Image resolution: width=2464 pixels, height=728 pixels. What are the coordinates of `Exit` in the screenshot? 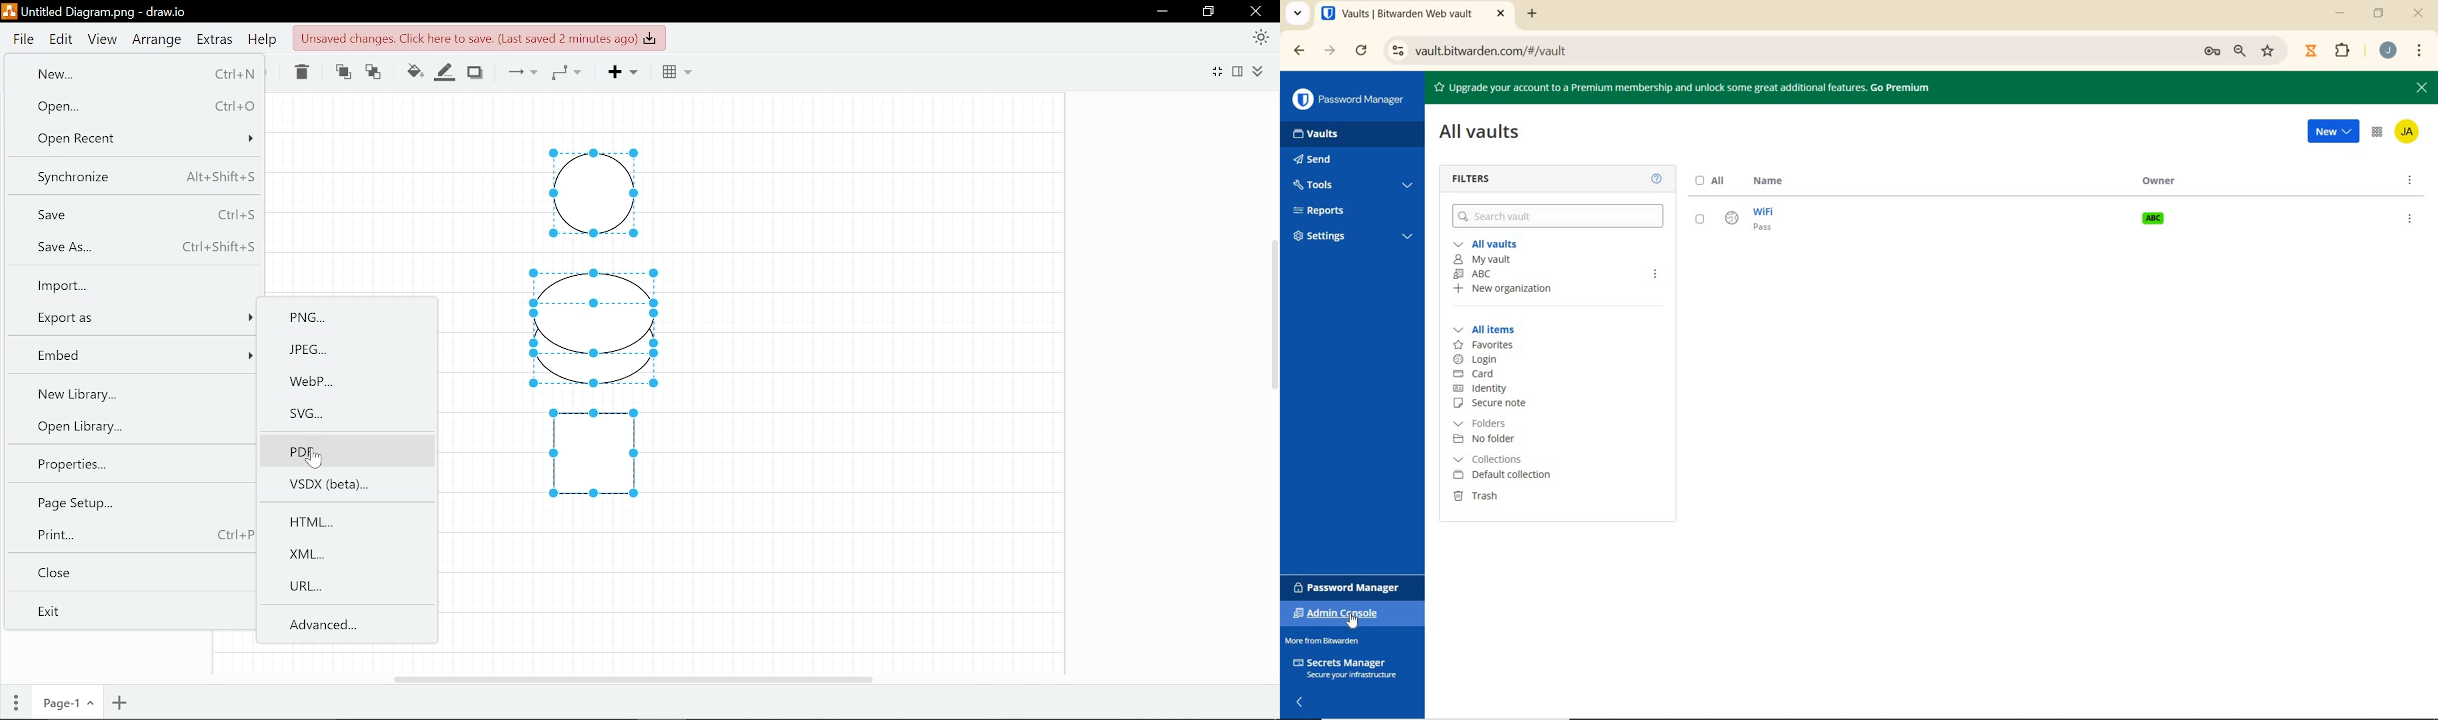 It's located at (134, 608).